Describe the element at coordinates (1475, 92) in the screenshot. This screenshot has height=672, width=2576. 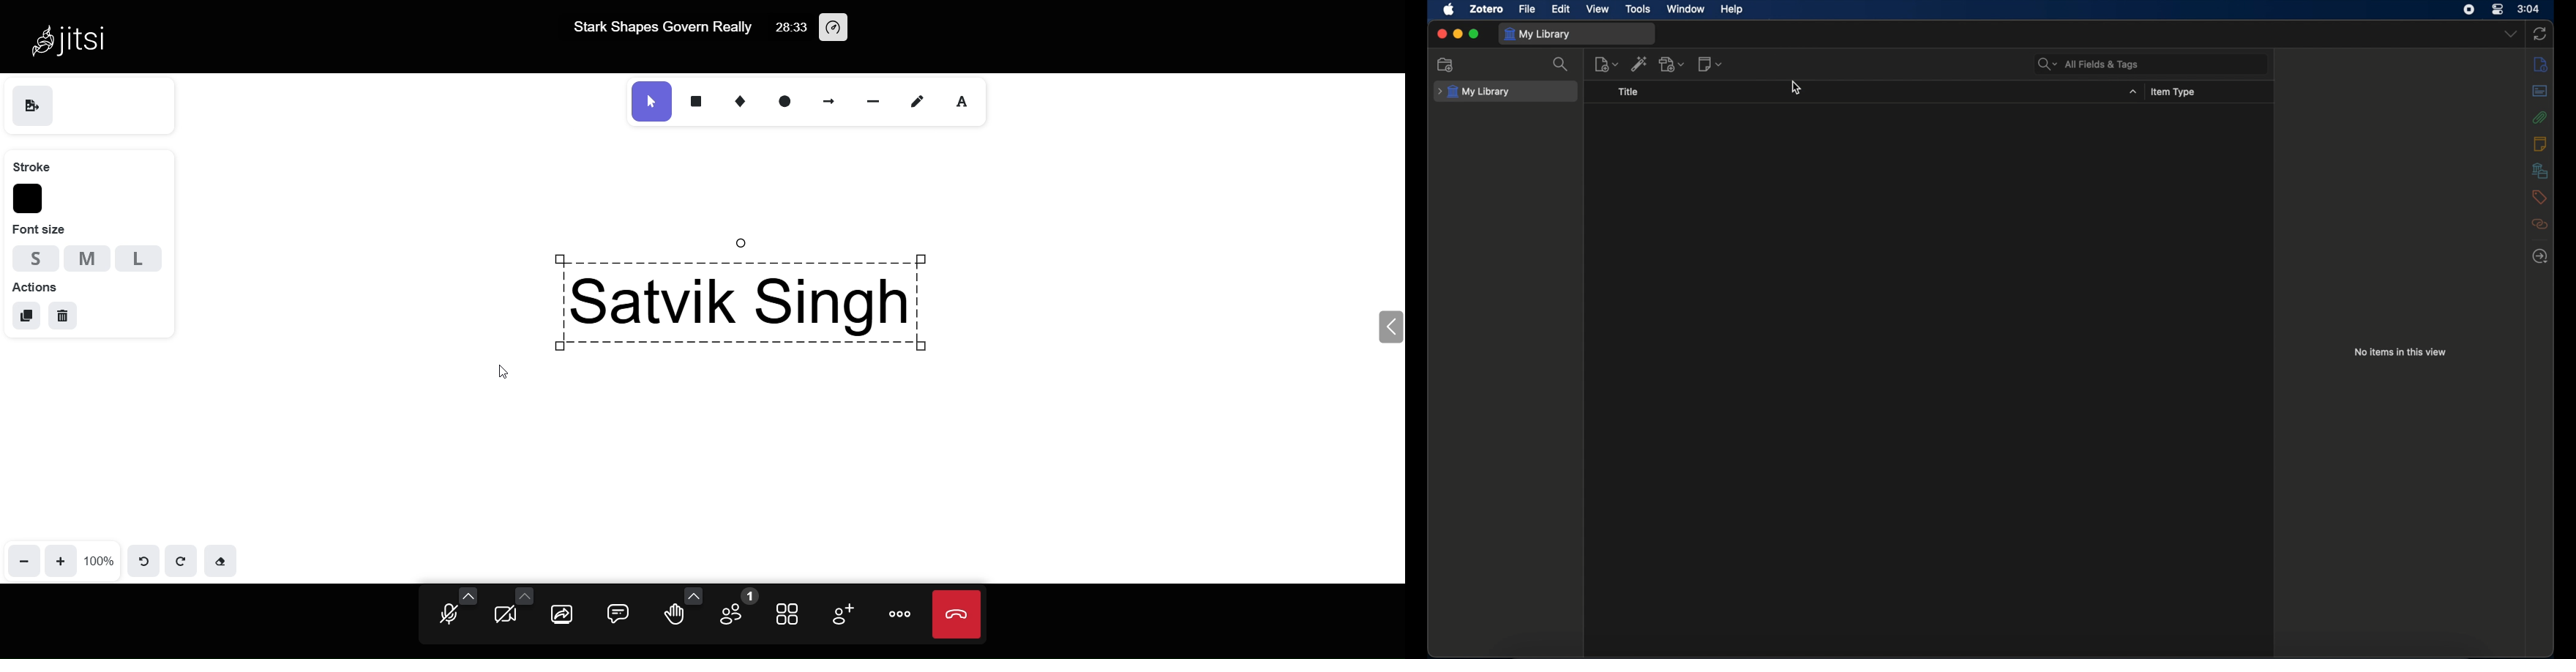
I see `my library` at that location.